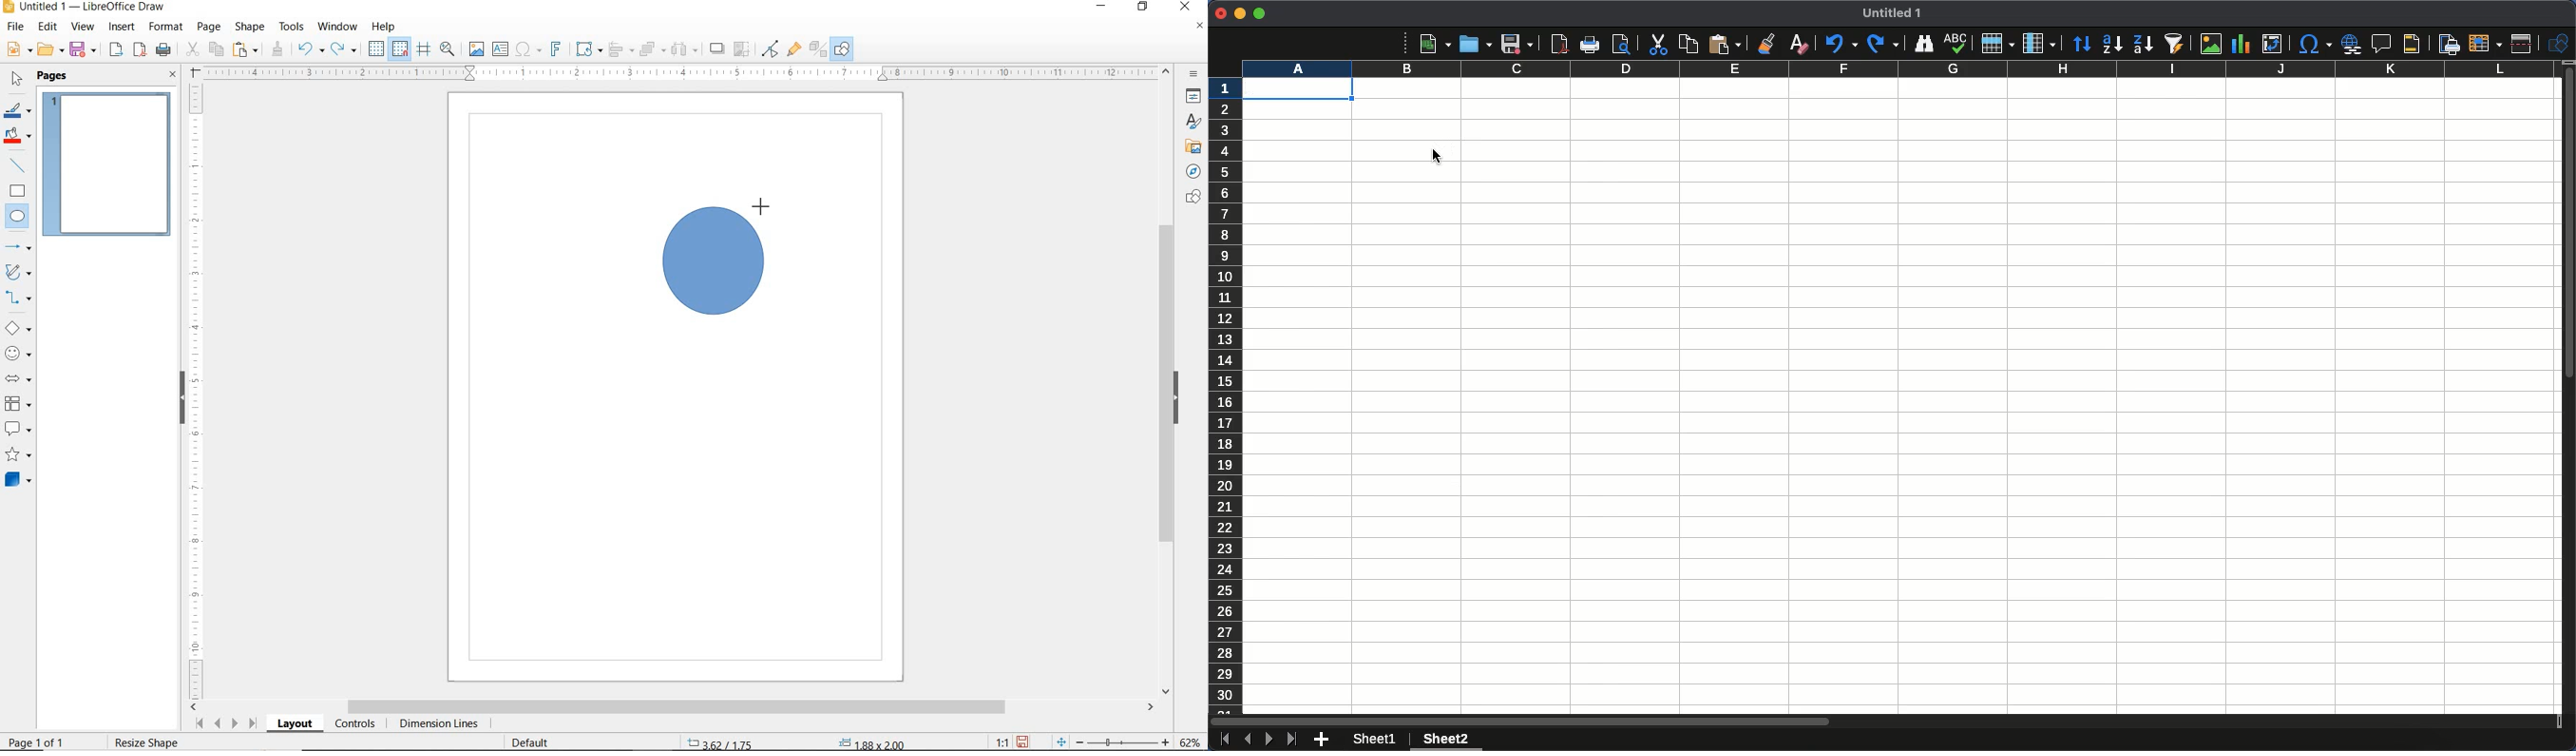 This screenshot has height=756, width=2576. I want to click on TOOLS, so click(291, 26).